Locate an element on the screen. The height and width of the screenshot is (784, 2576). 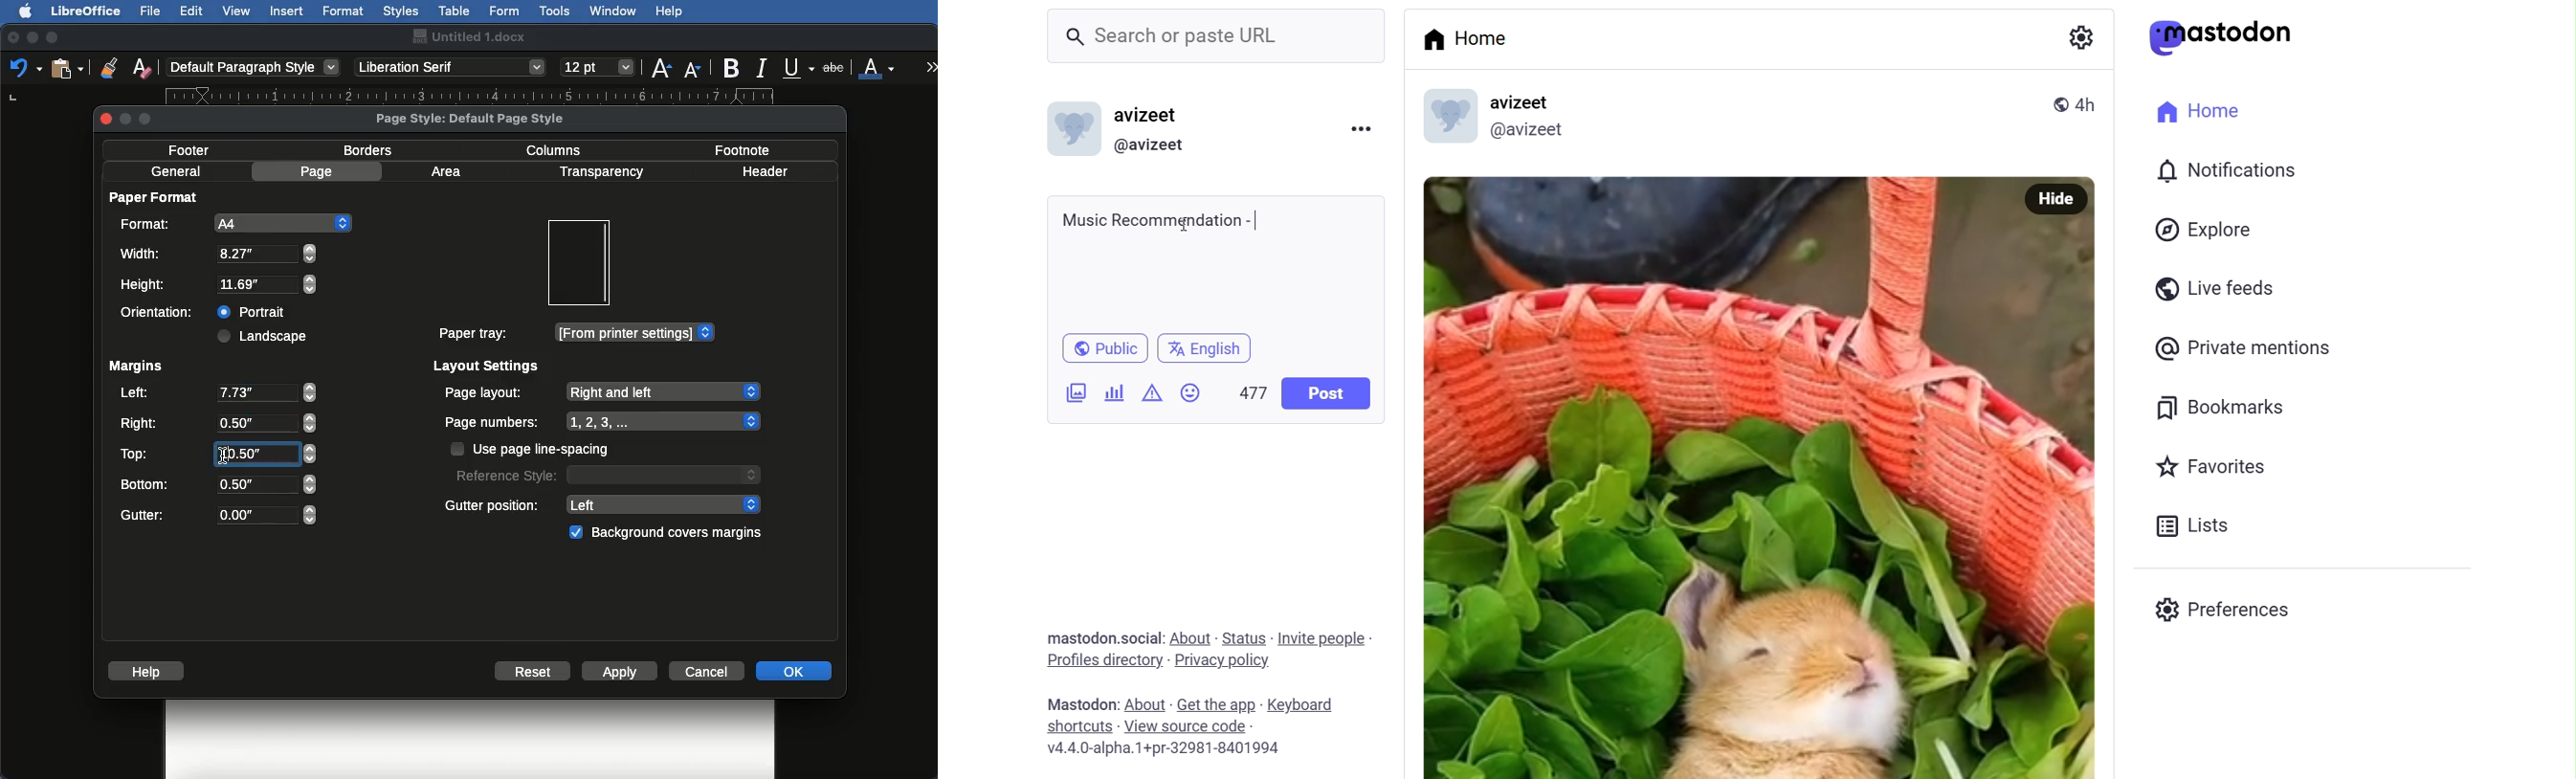
Name is located at coordinates (468, 36).